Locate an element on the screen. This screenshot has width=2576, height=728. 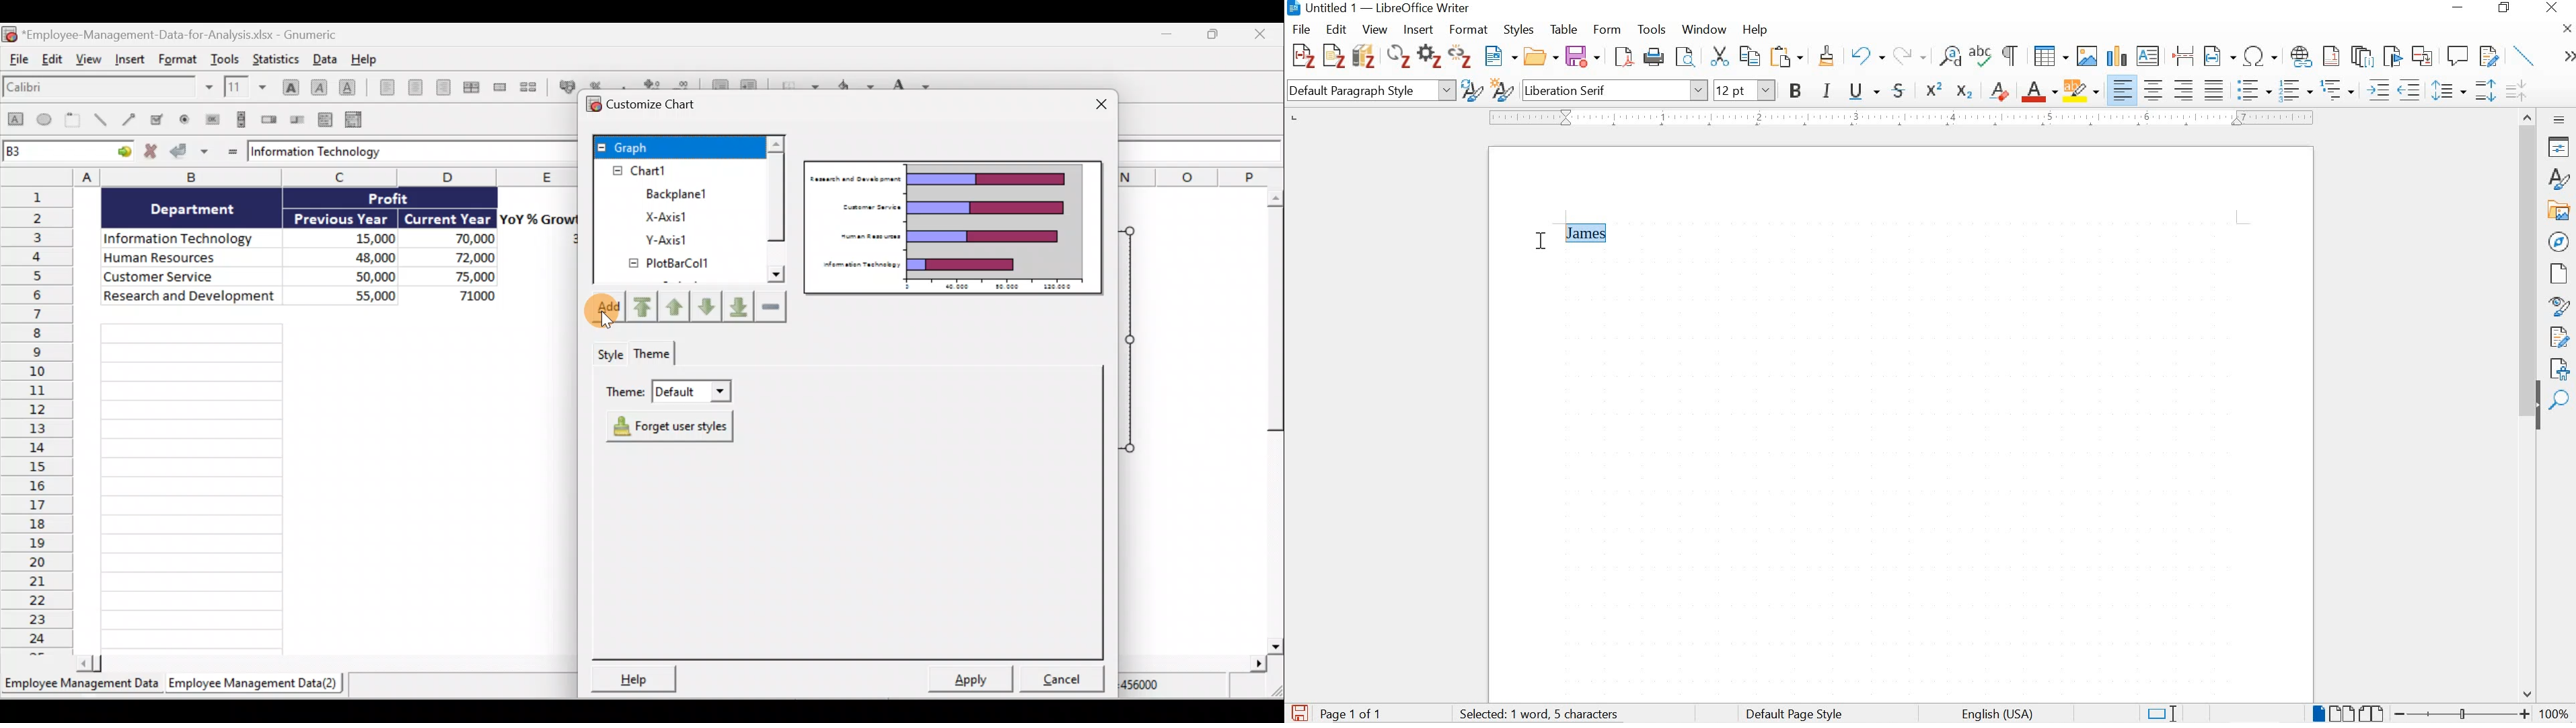
form is located at coordinates (1608, 29).